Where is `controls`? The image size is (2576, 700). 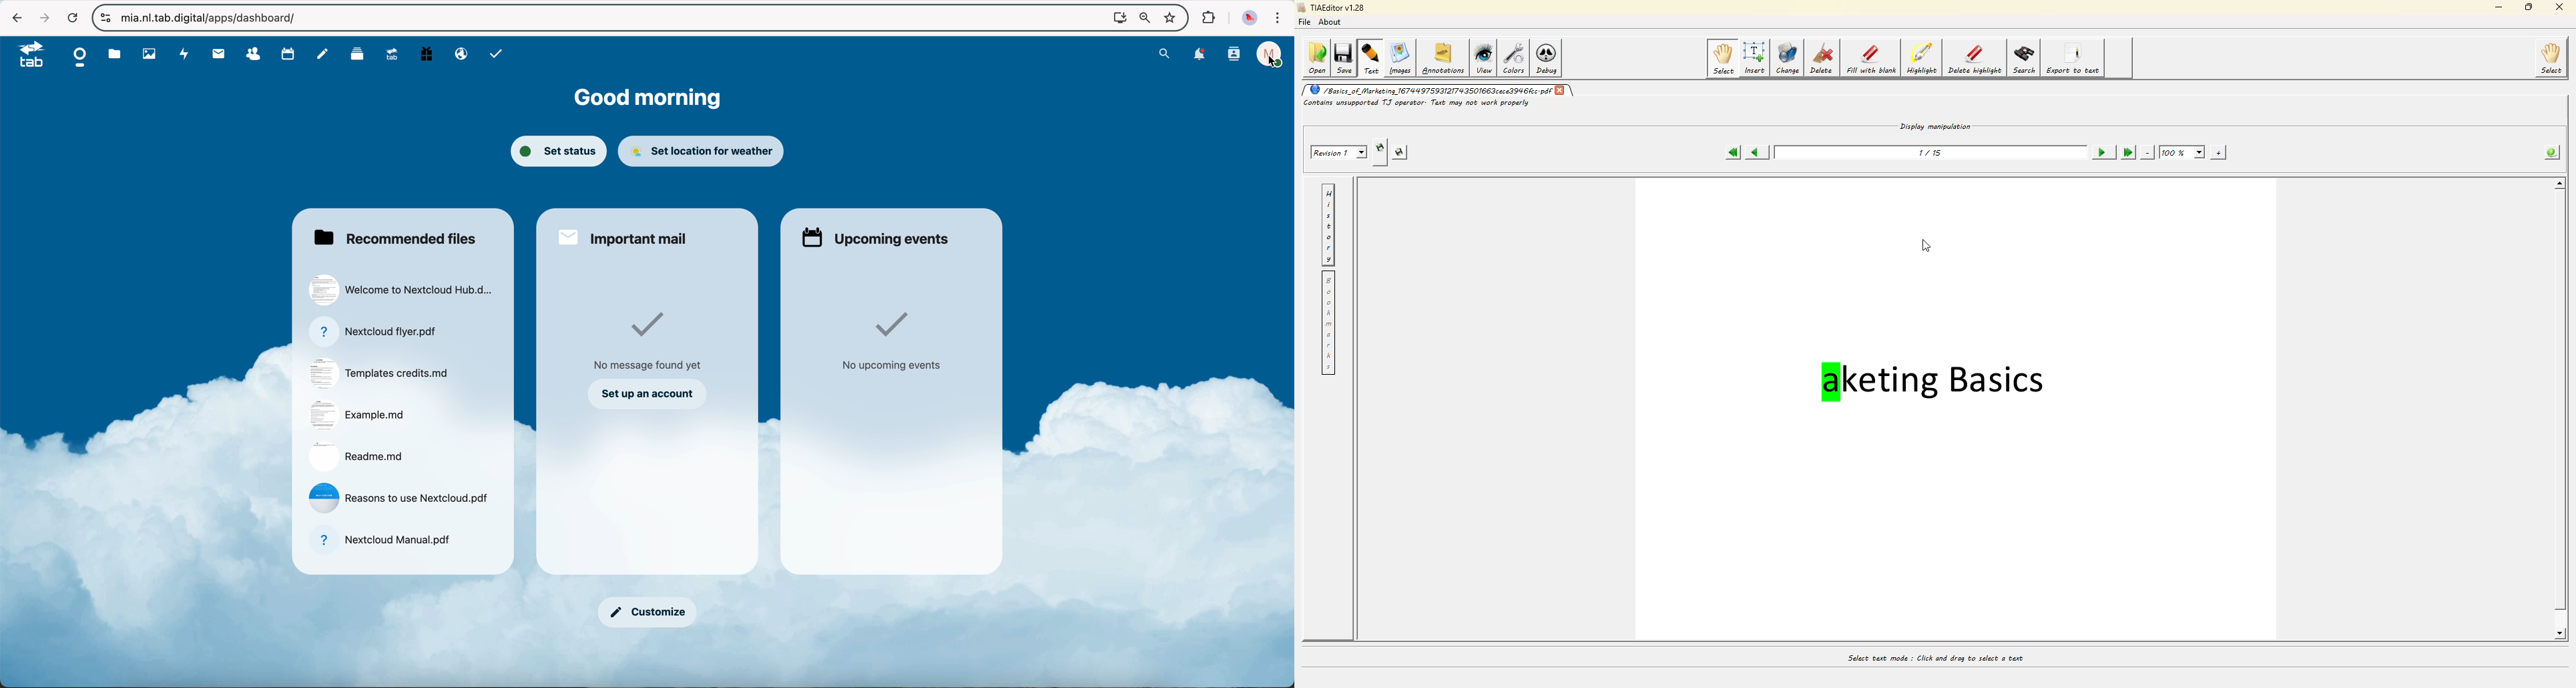 controls is located at coordinates (106, 18).